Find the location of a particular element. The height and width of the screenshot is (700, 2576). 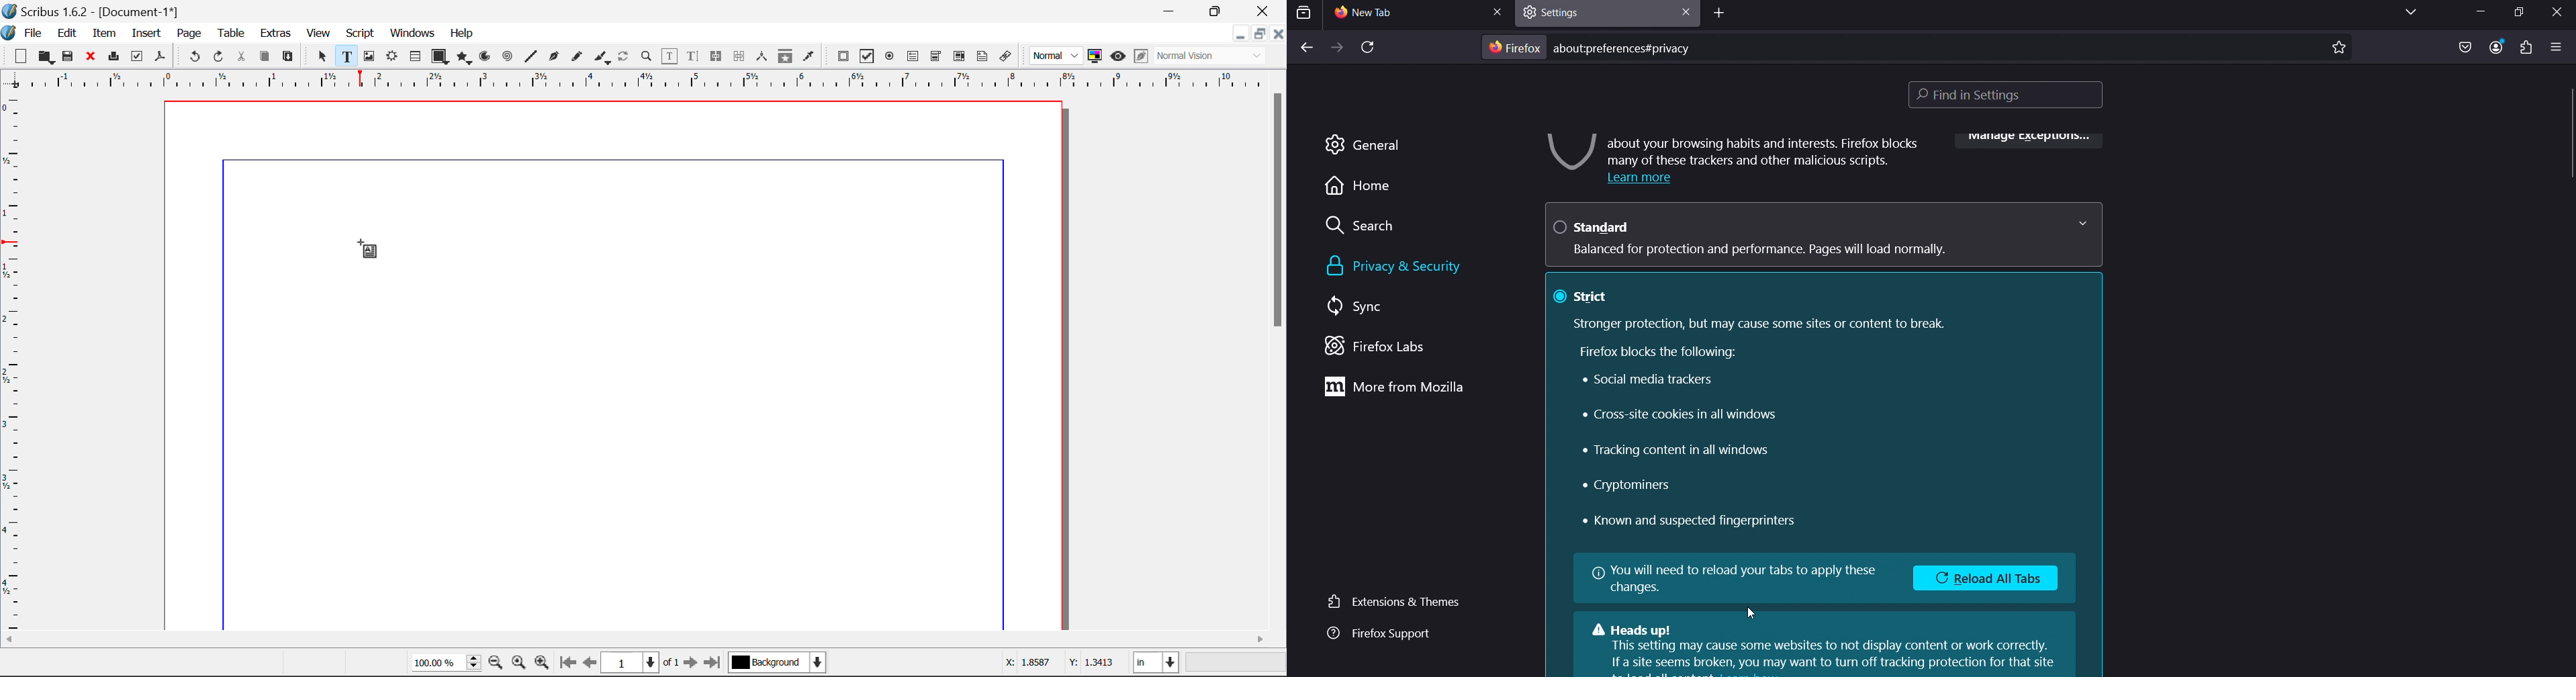

Tables is located at coordinates (415, 56).